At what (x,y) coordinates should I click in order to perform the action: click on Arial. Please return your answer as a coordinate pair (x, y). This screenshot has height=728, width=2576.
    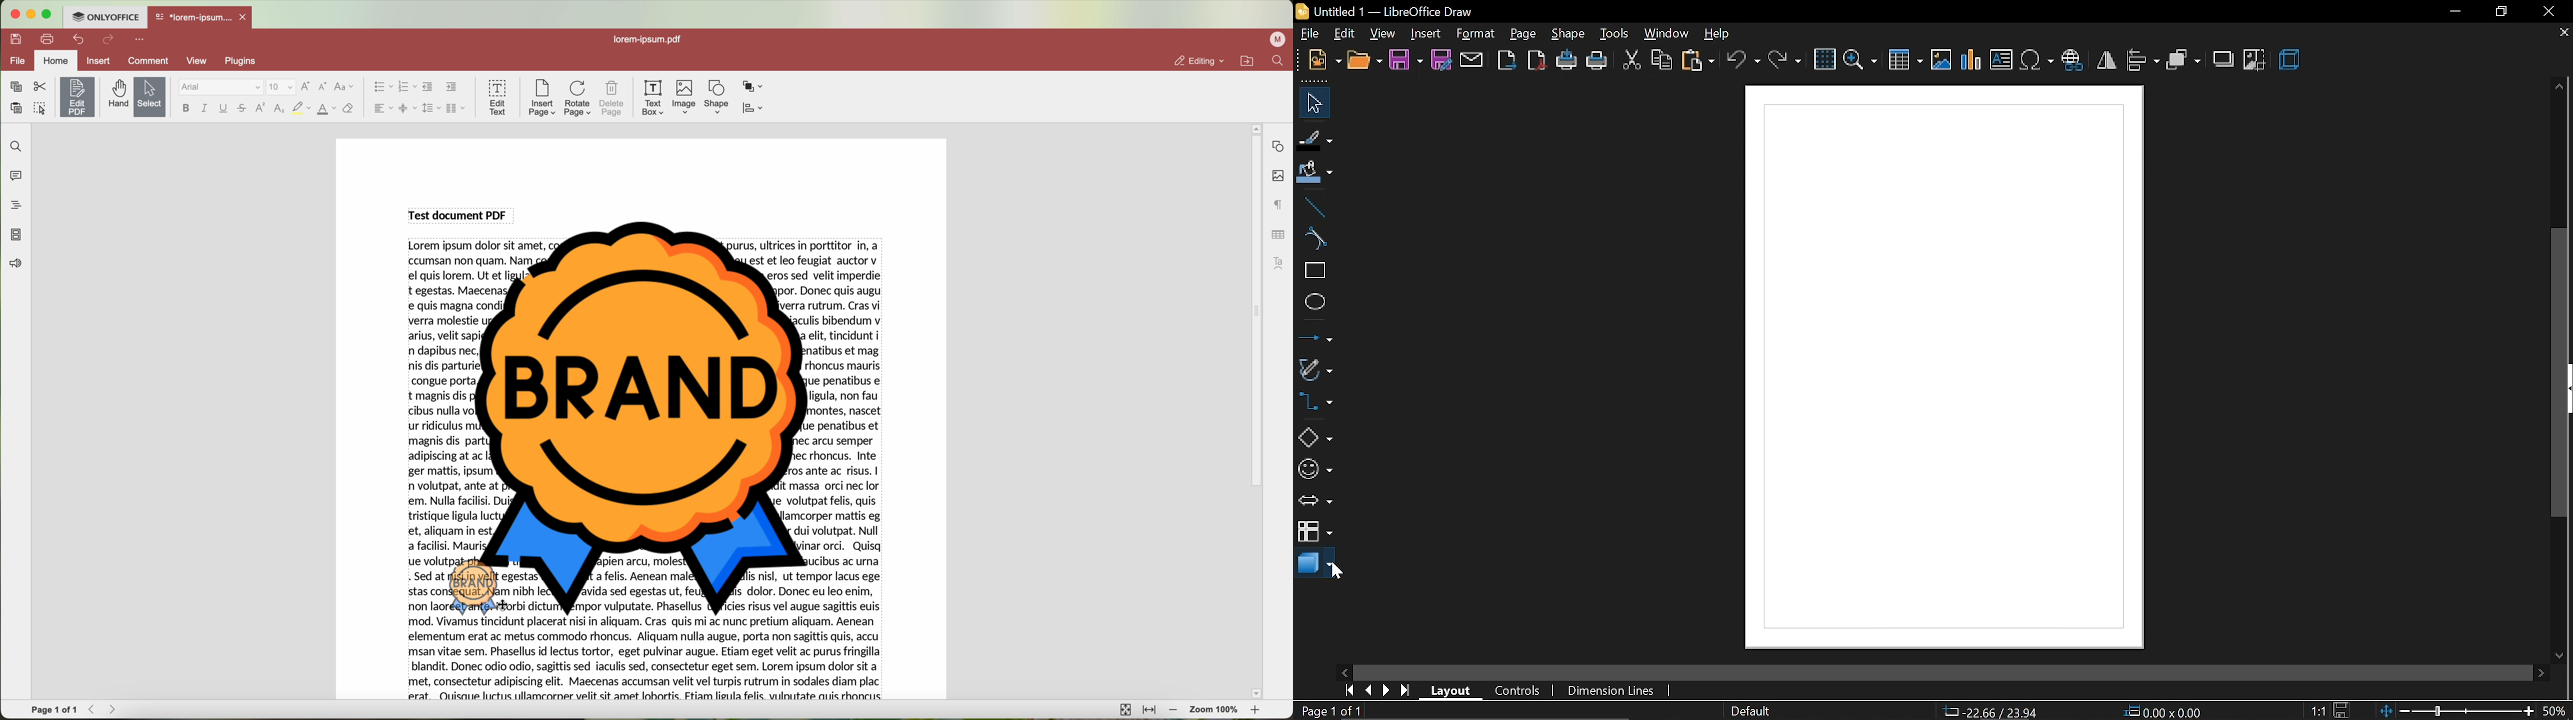
    Looking at the image, I should click on (220, 87).